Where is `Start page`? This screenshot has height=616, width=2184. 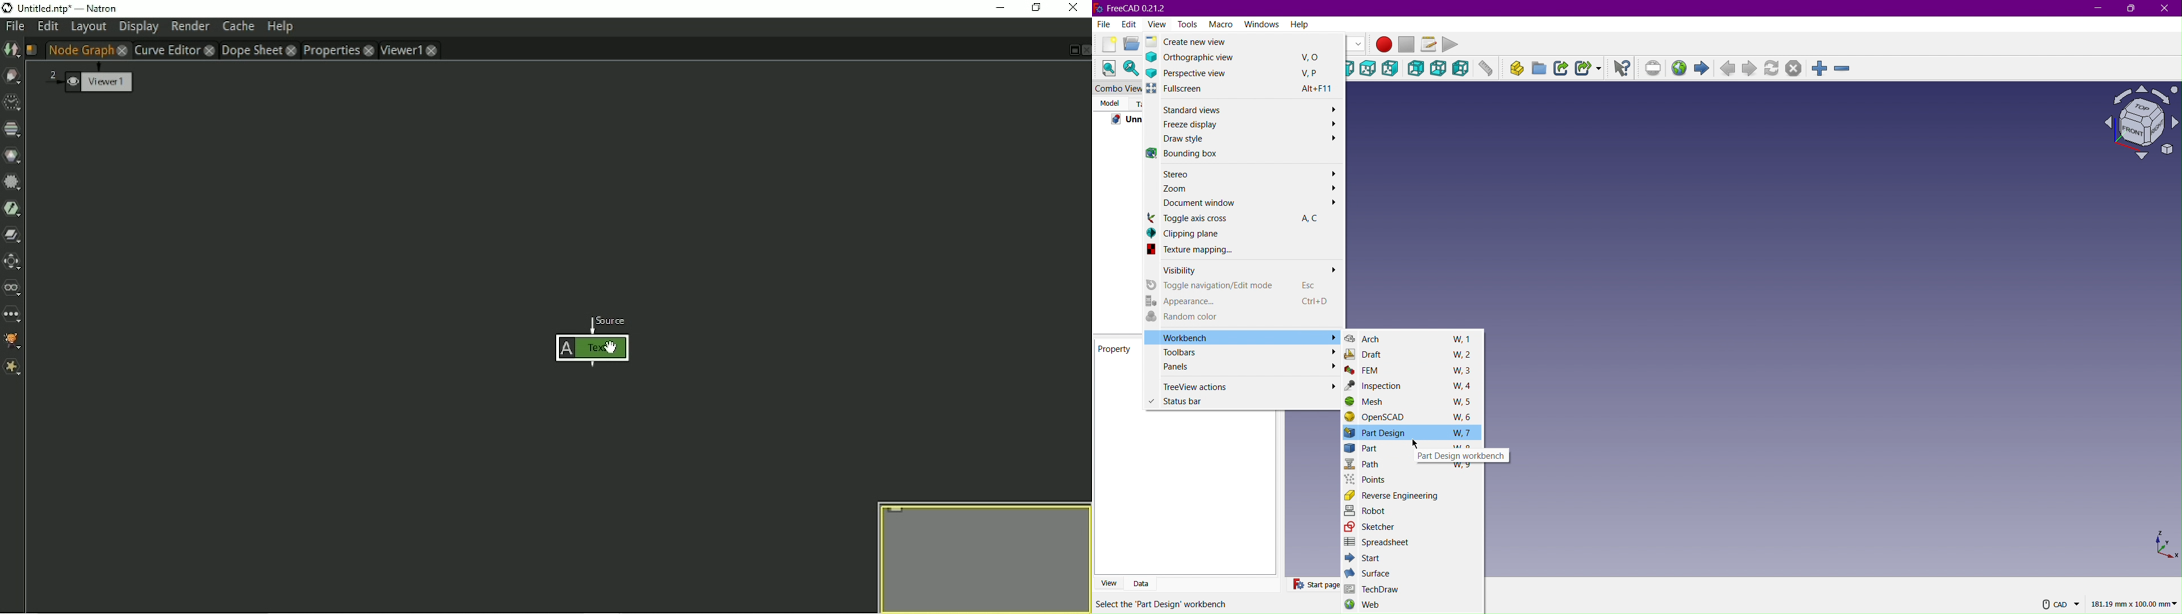
Start page is located at coordinates (1703, 69).